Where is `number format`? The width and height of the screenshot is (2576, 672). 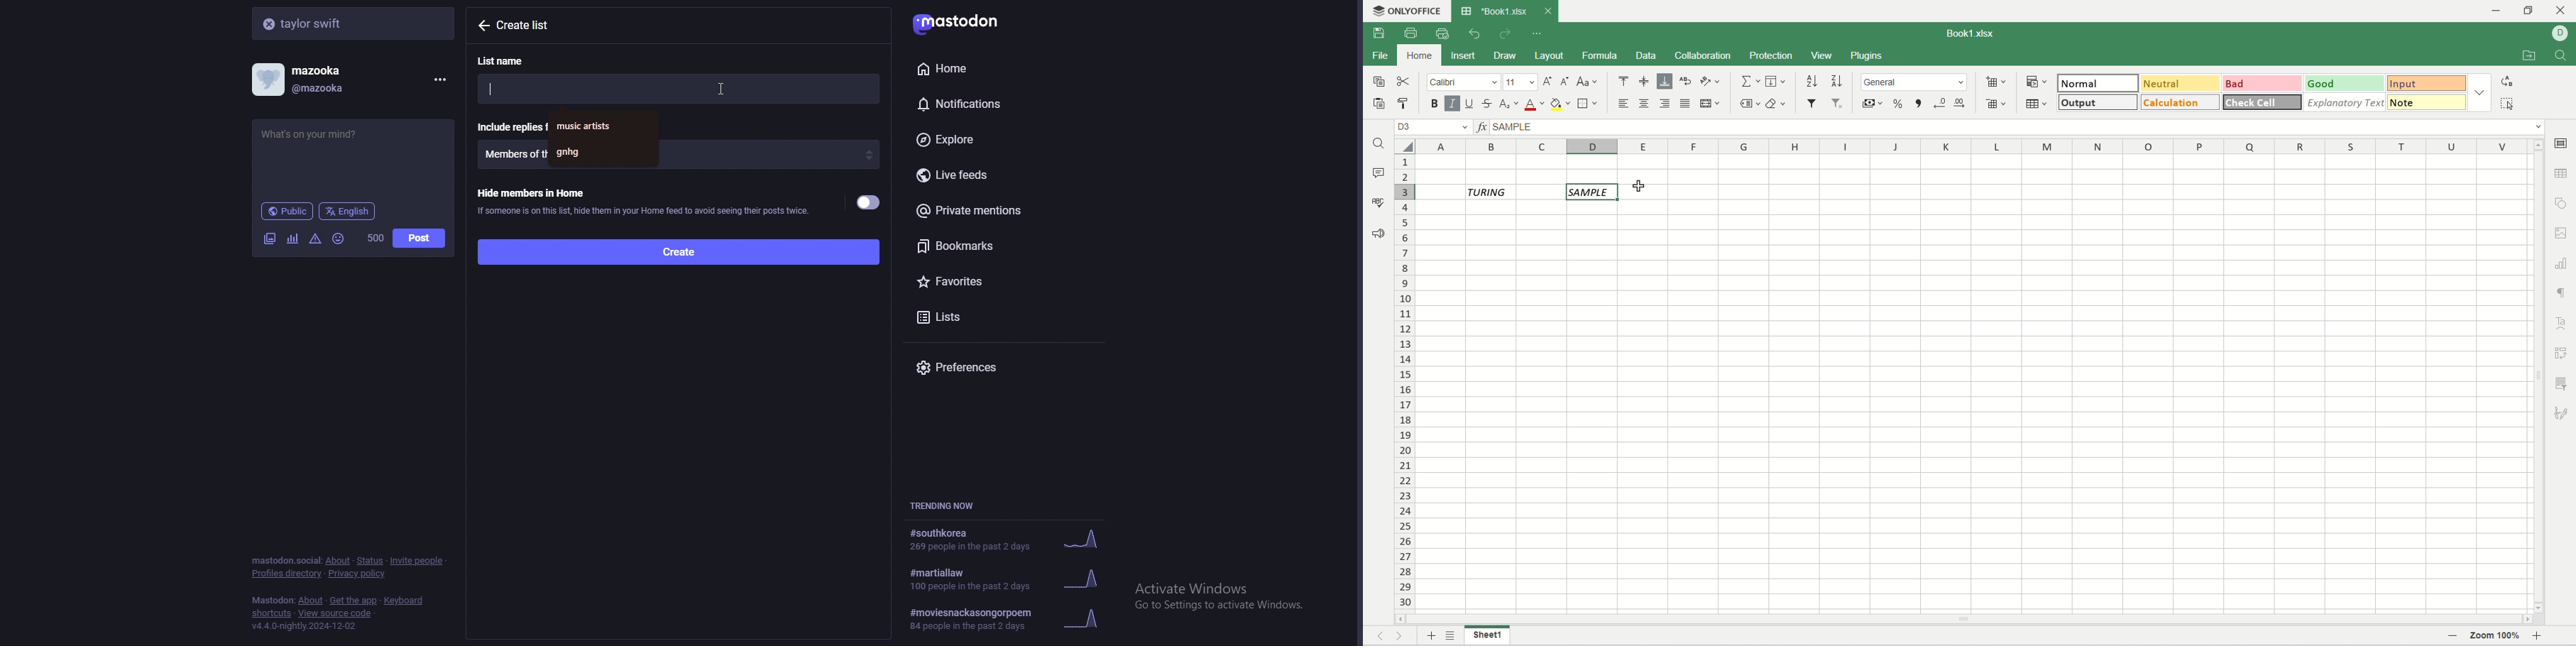 number format is located at coordinates (1914, 82).